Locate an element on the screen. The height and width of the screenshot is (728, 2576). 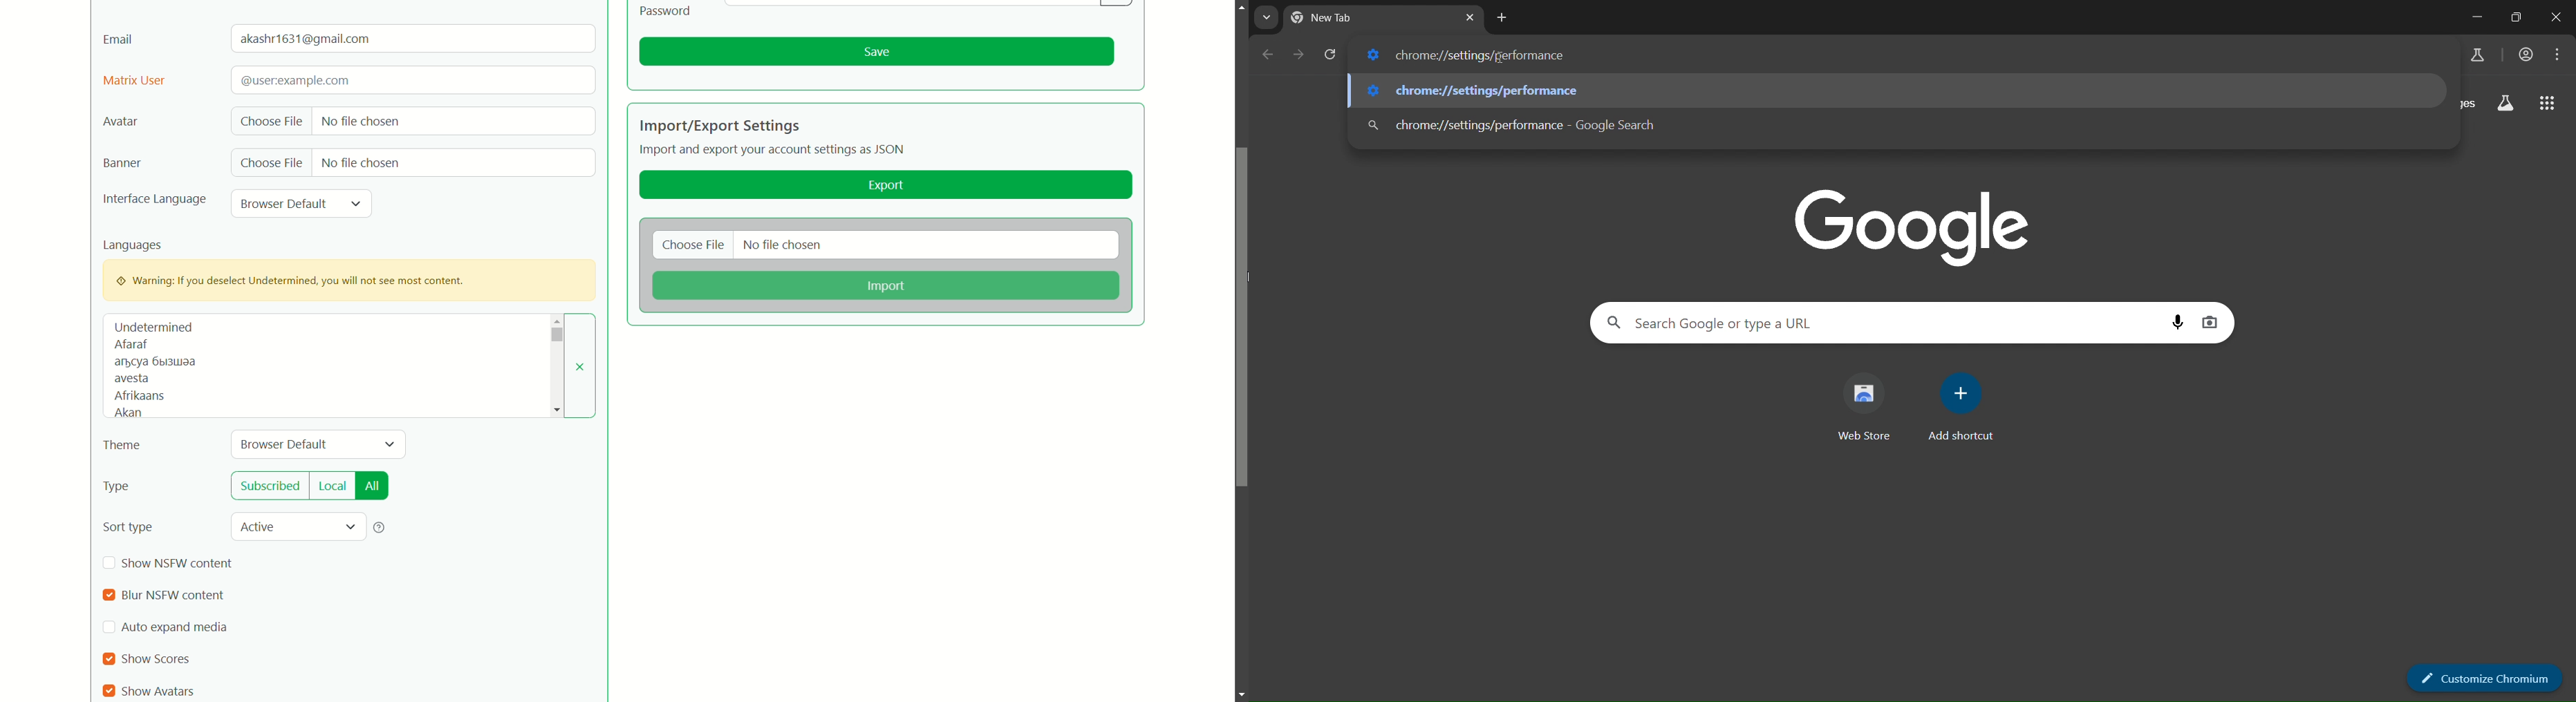
avesta is located at coordinates (131, 380).